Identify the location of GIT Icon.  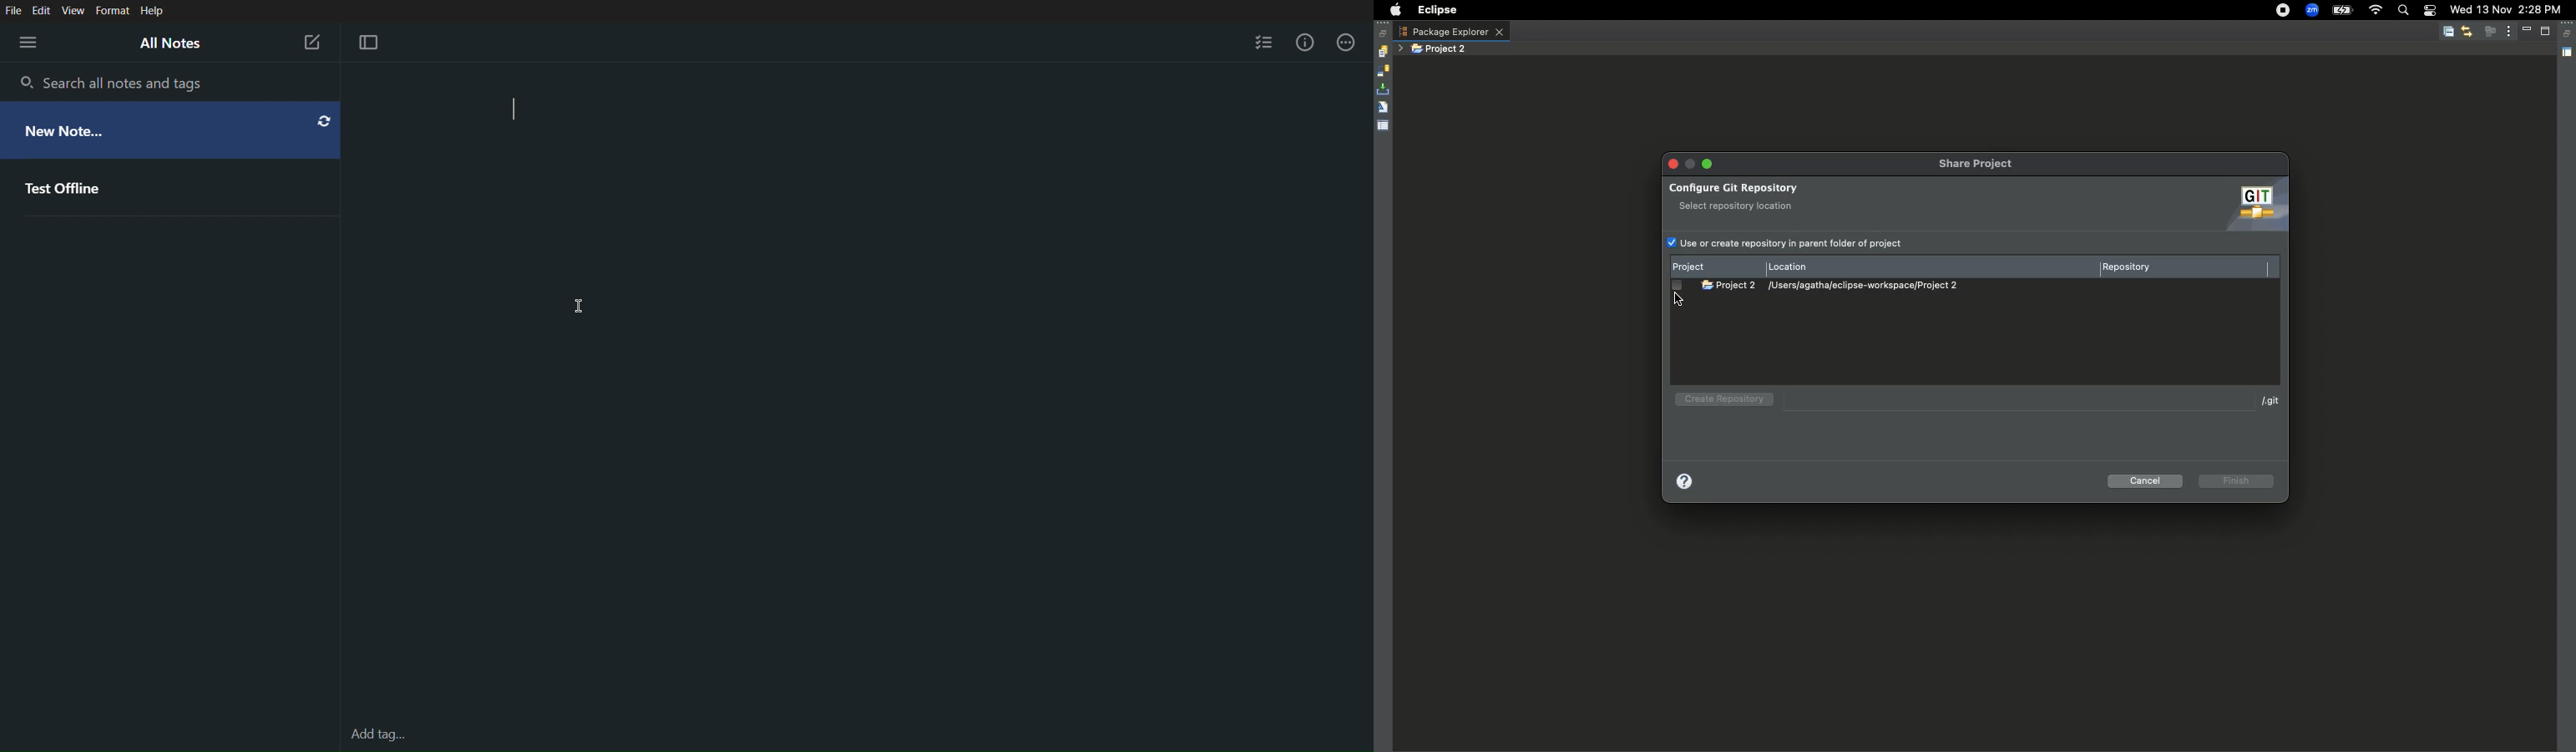
(2252, 206).